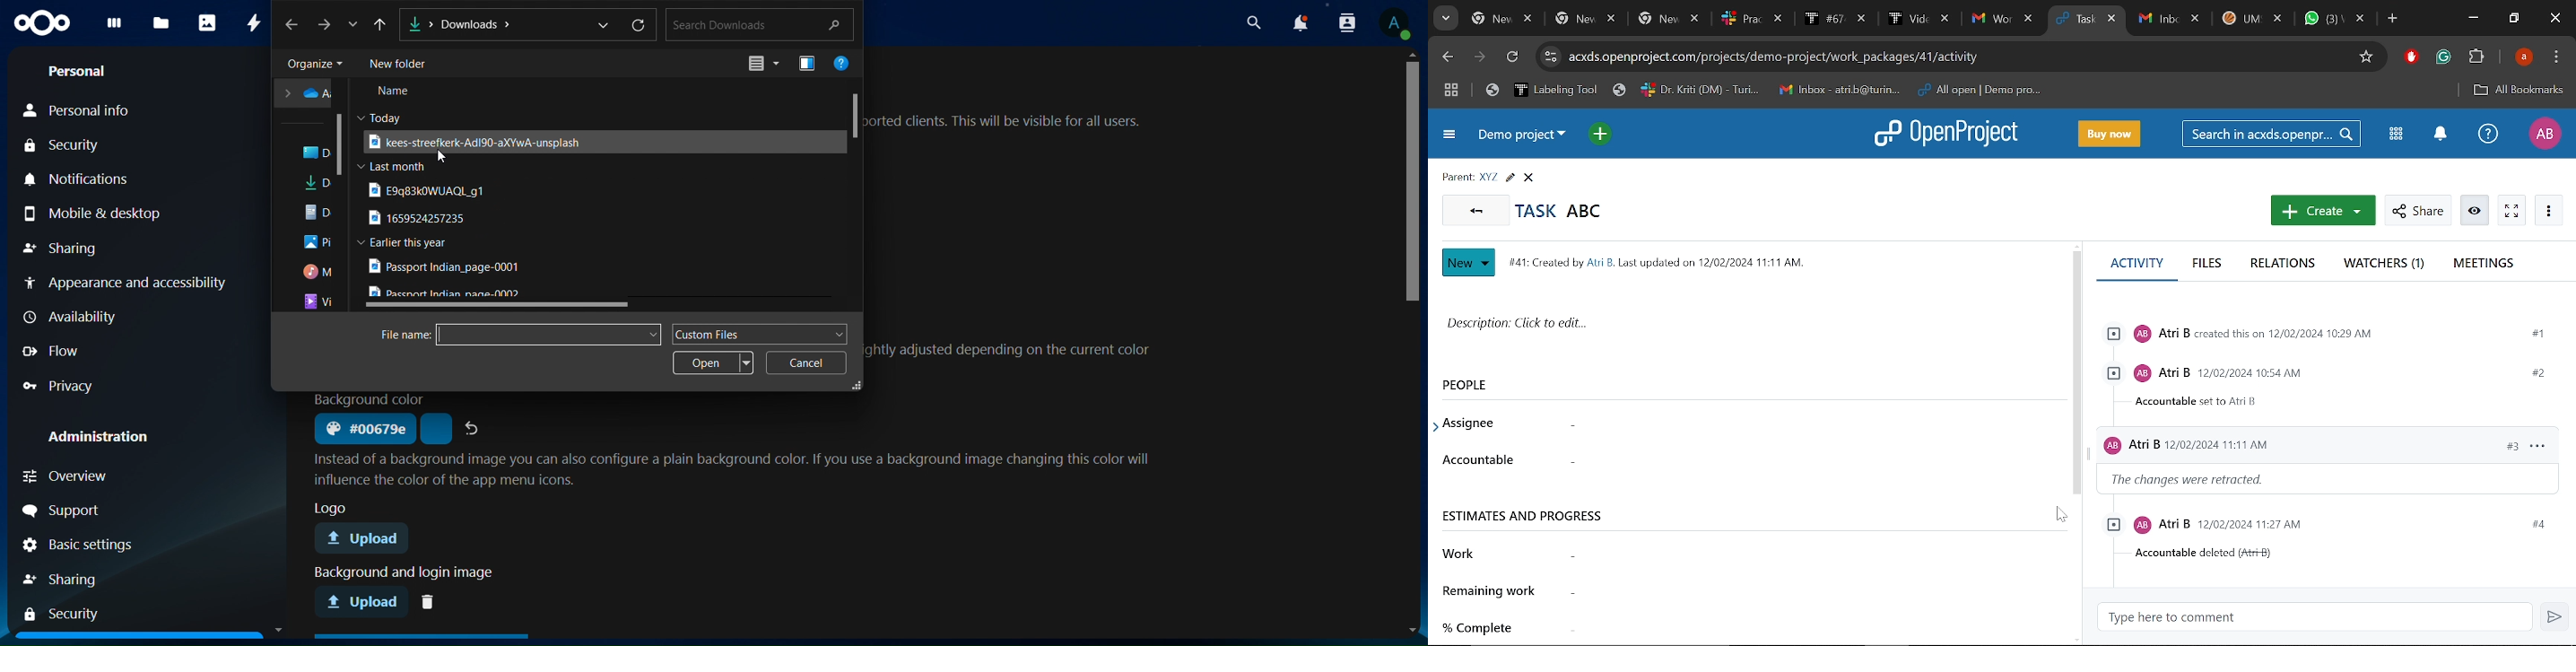 Image resolution: width=2576 pixels, height=672 pixels. I want to click on photos, so click(207, 22).